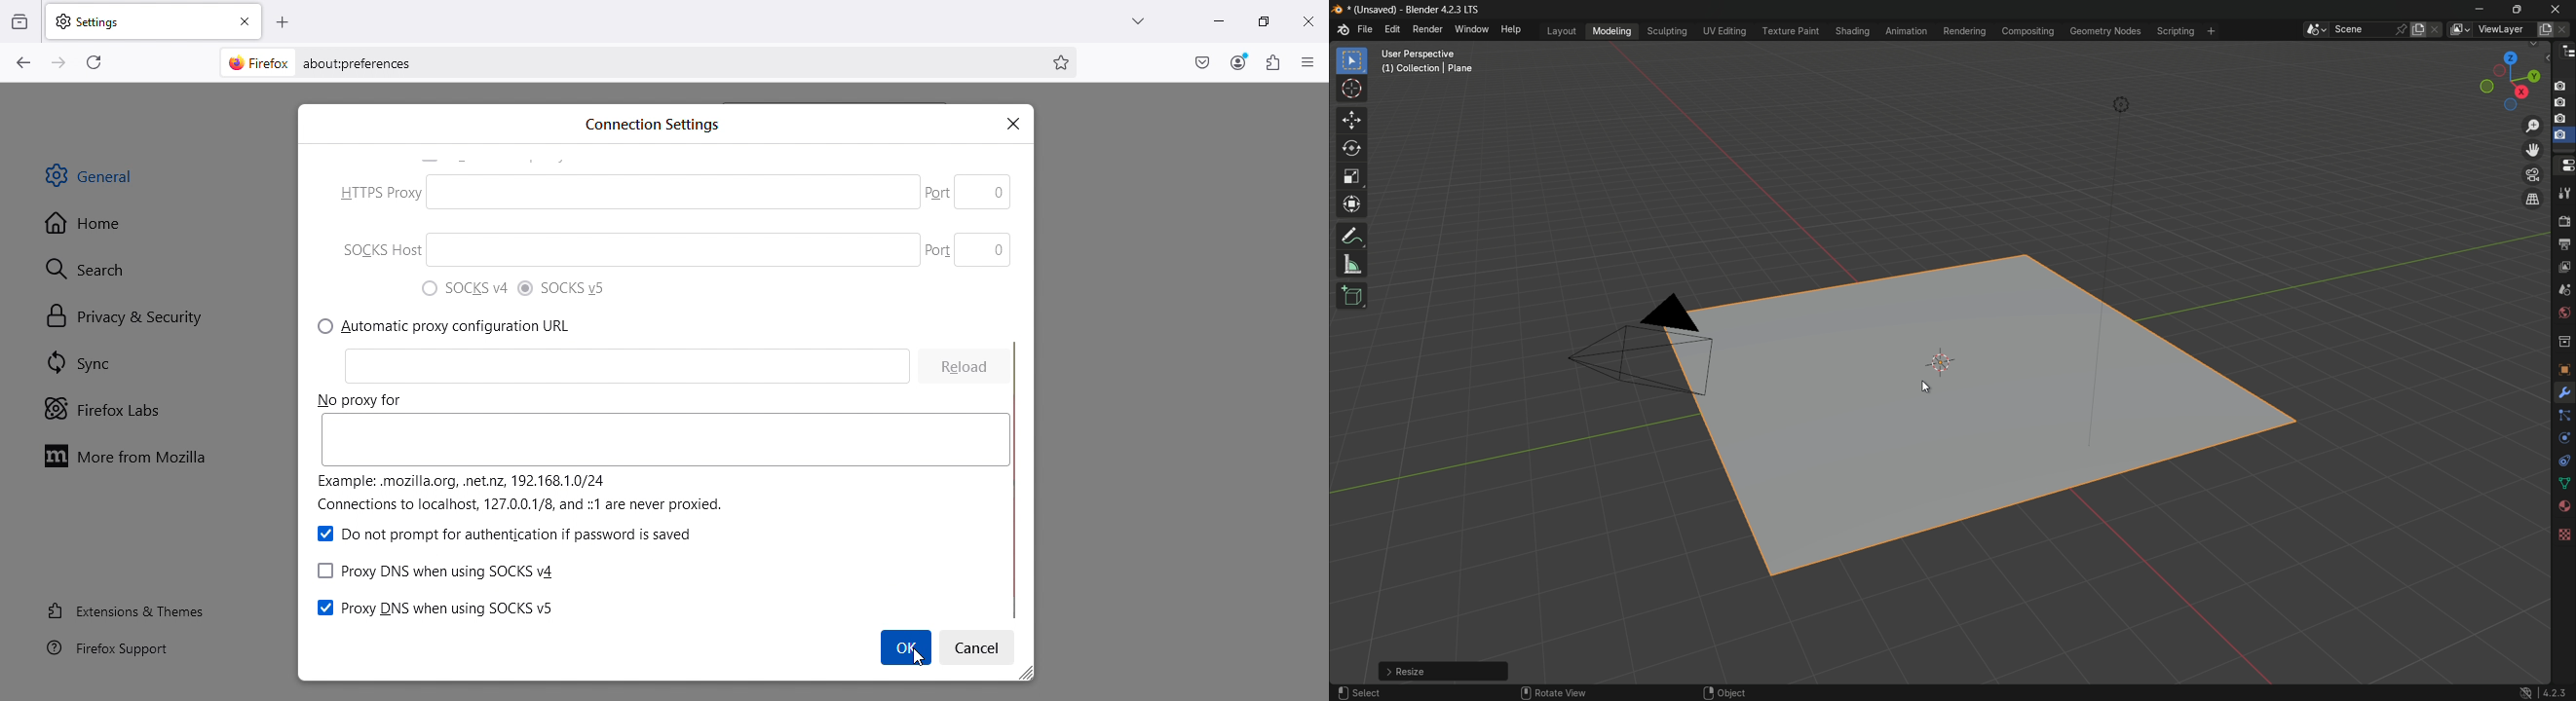 The image size is (2576, 728). Describe the element at coordinates (672, 62) in the screenshot. I see `Address bar` at that location.